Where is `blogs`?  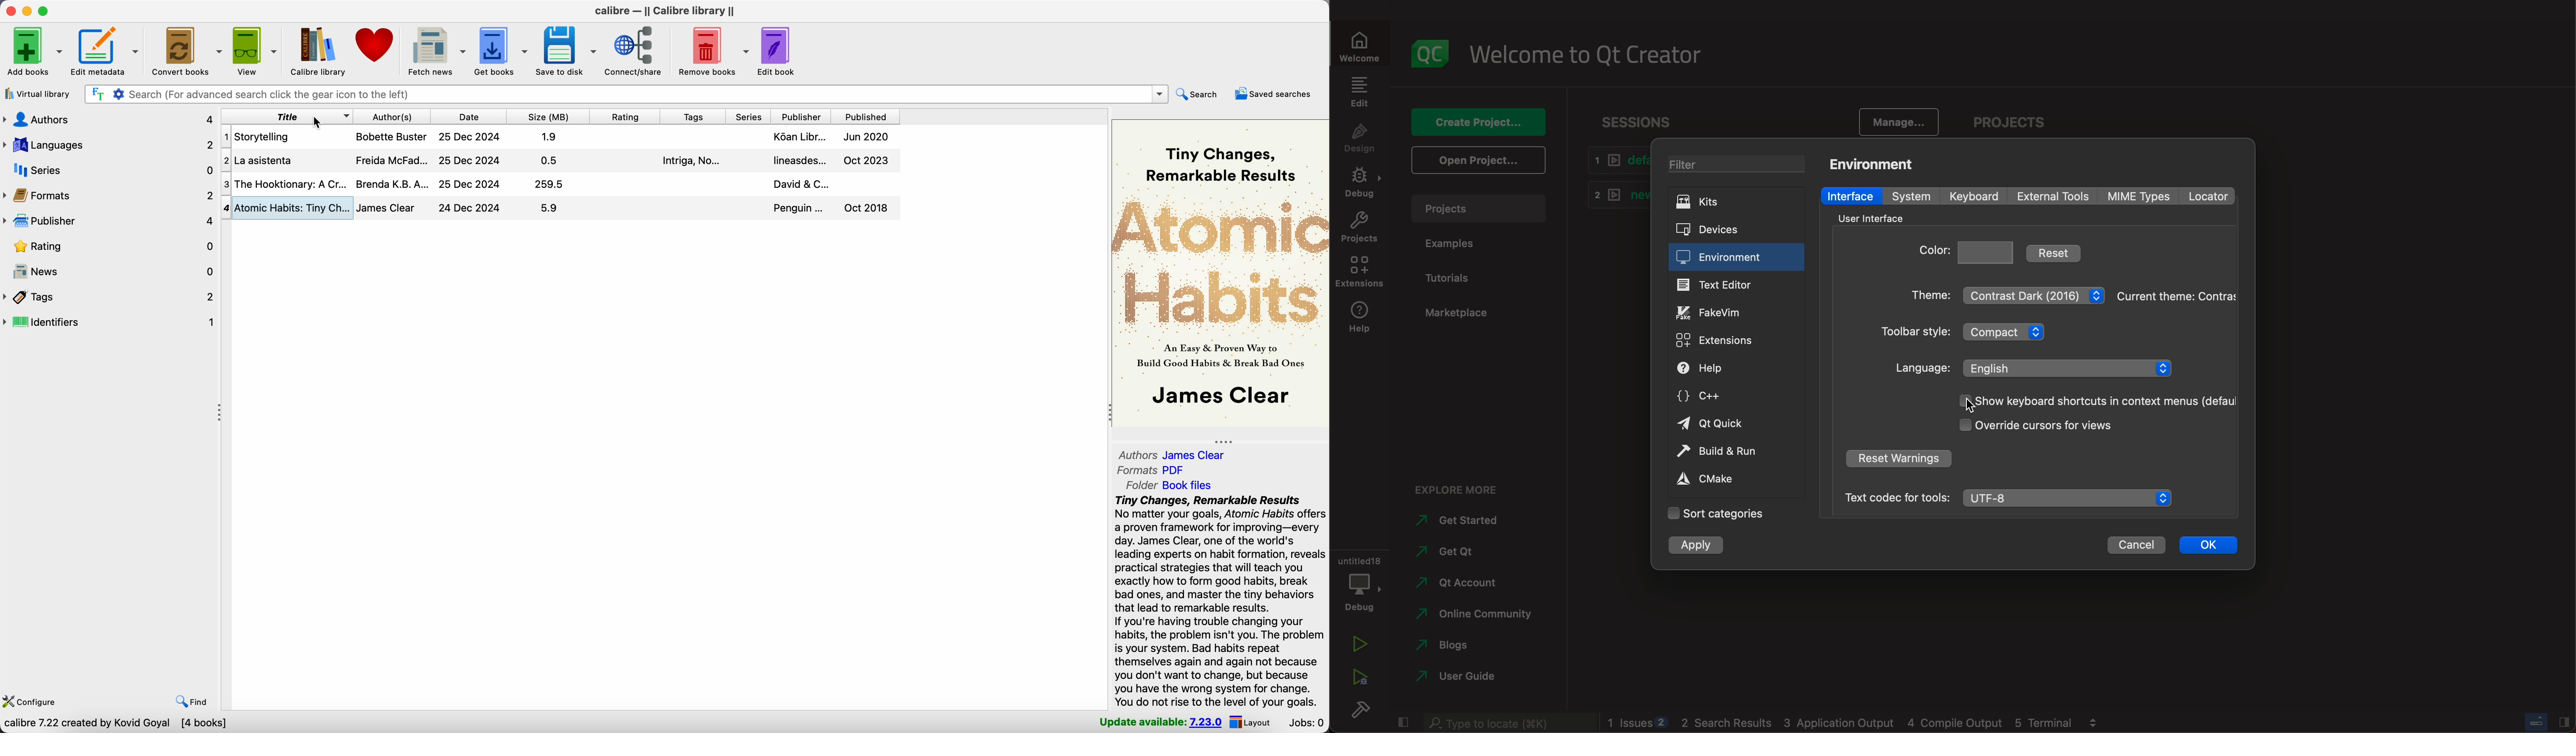
blogs is located at coordinates (1469, 647).